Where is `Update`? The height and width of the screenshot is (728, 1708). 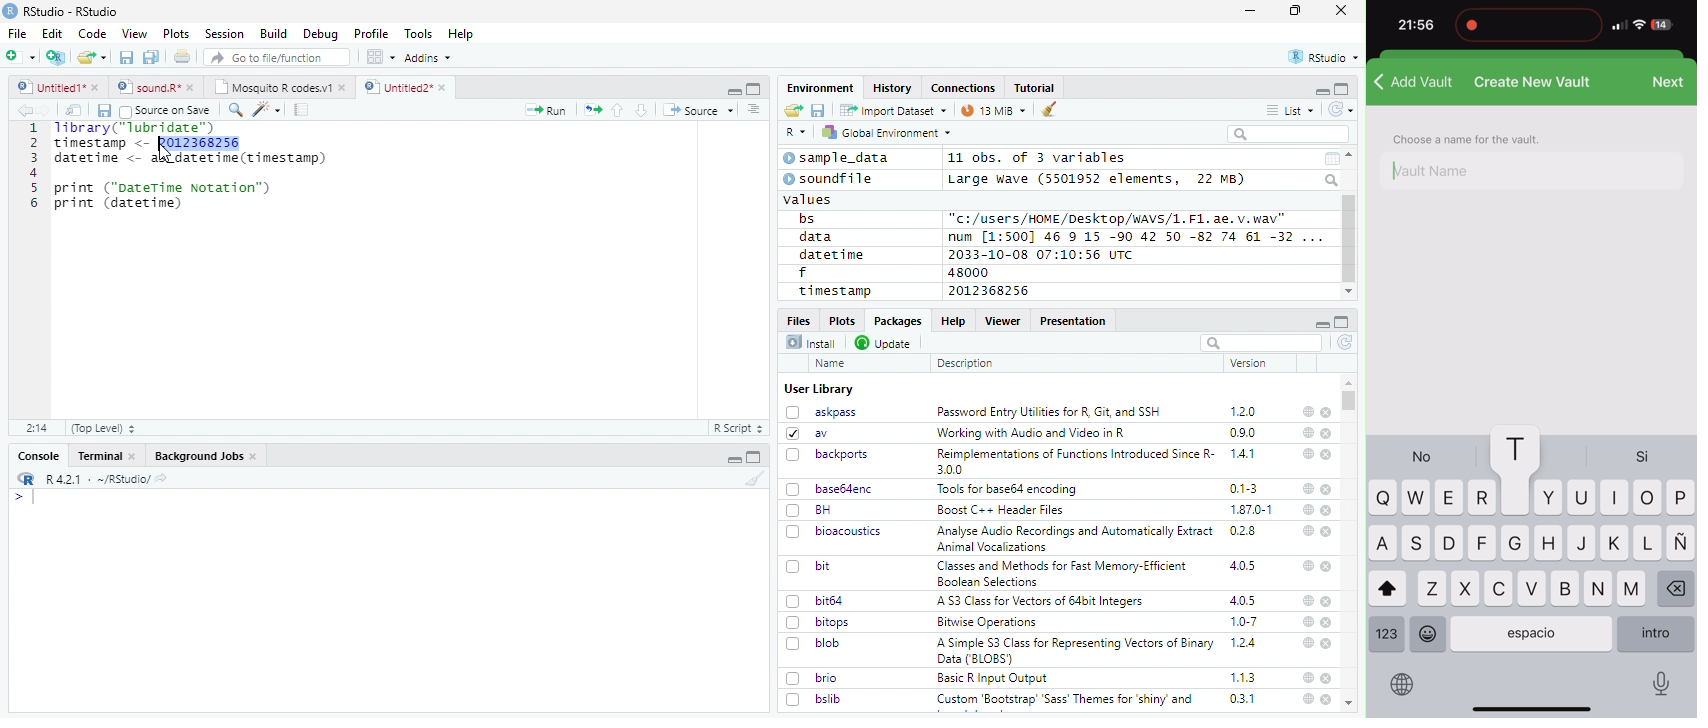
Update is located at coordinates (885, 343).